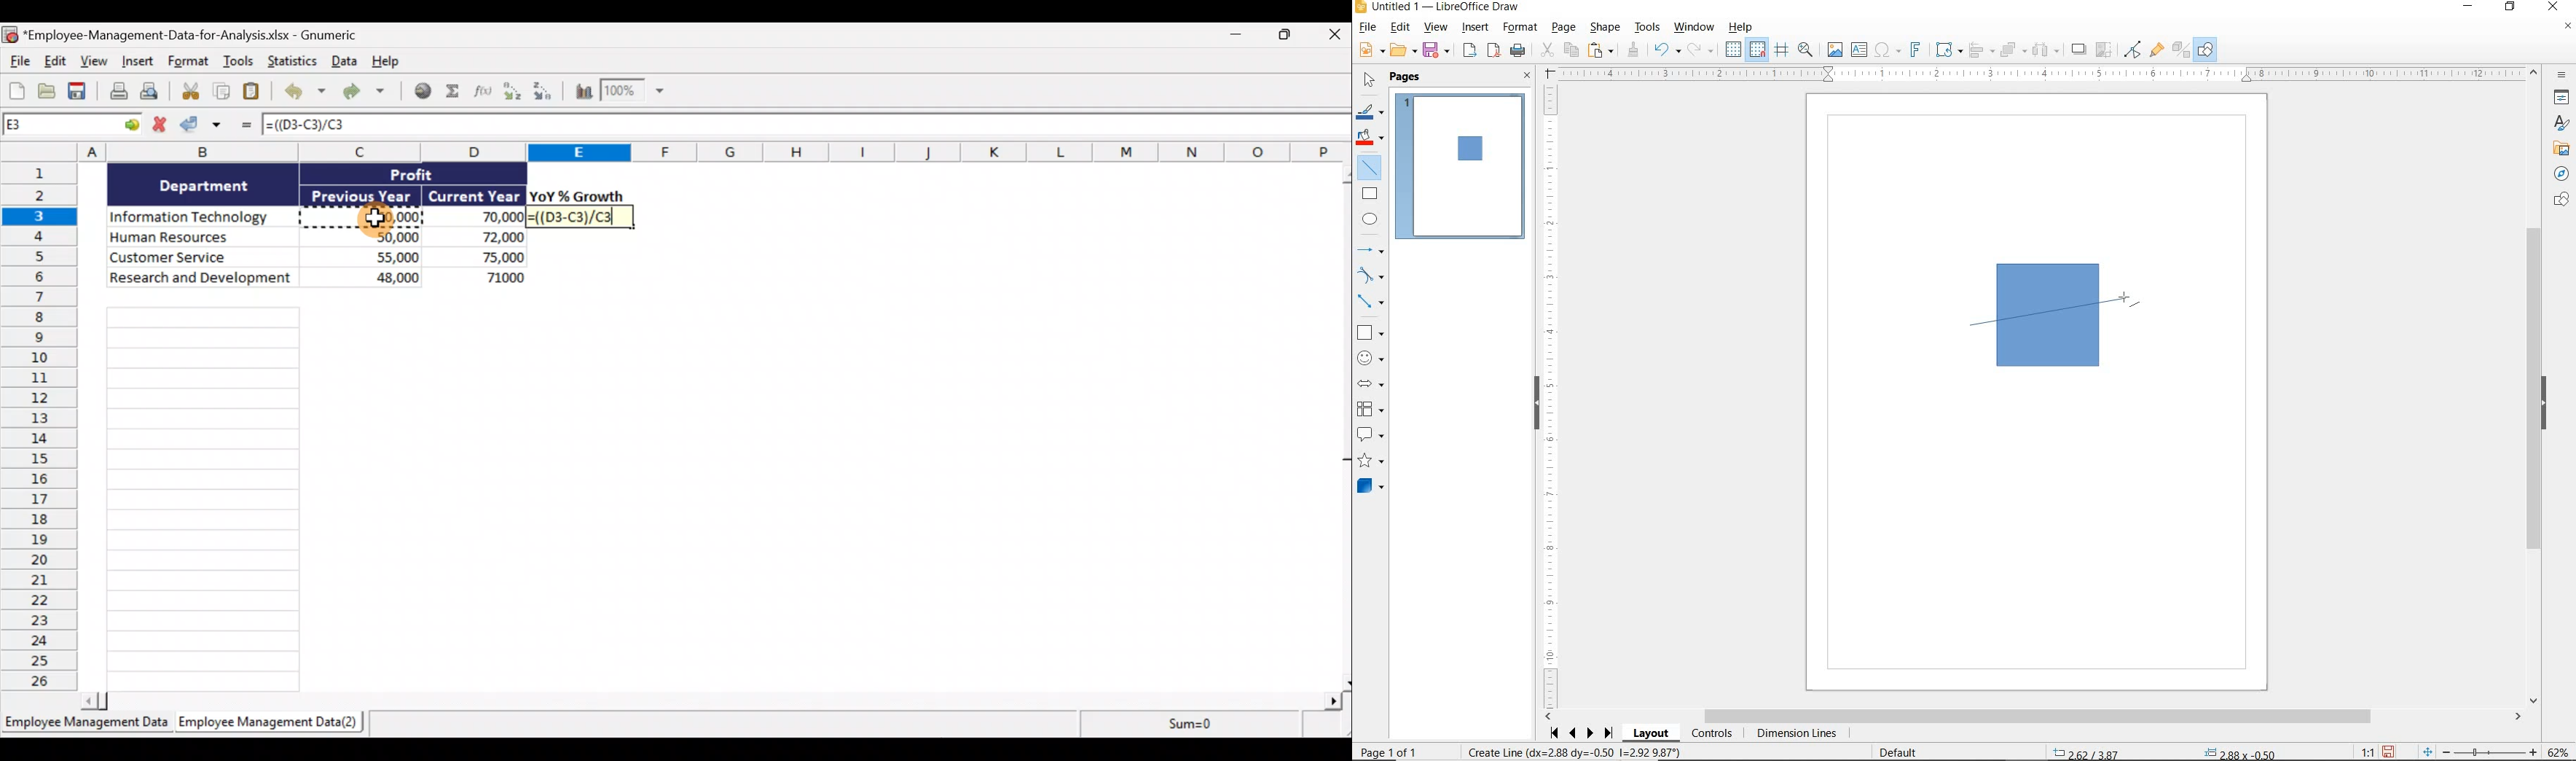  What do you see at coordinates (2134, 51) in the screenshot?
I see `TOGGLE POINT EDIT MODE` at bounding box center [2134, 51].